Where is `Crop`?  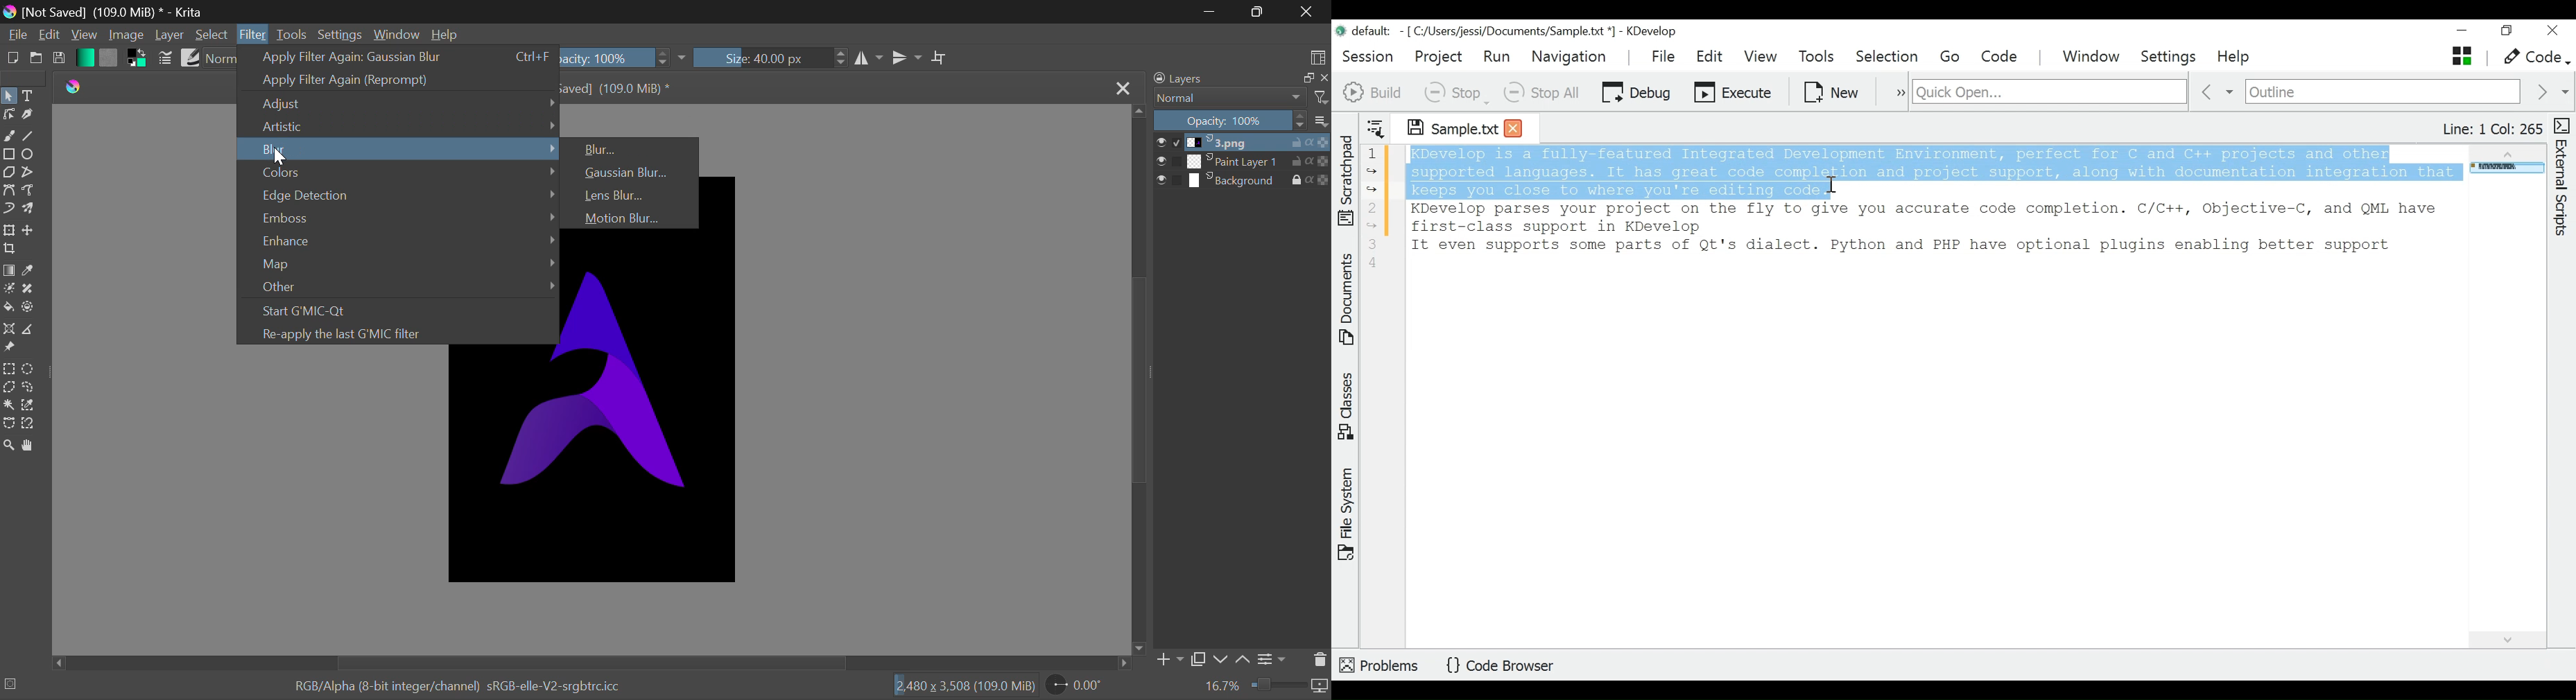 Crop is located at coordinates (10, 250).